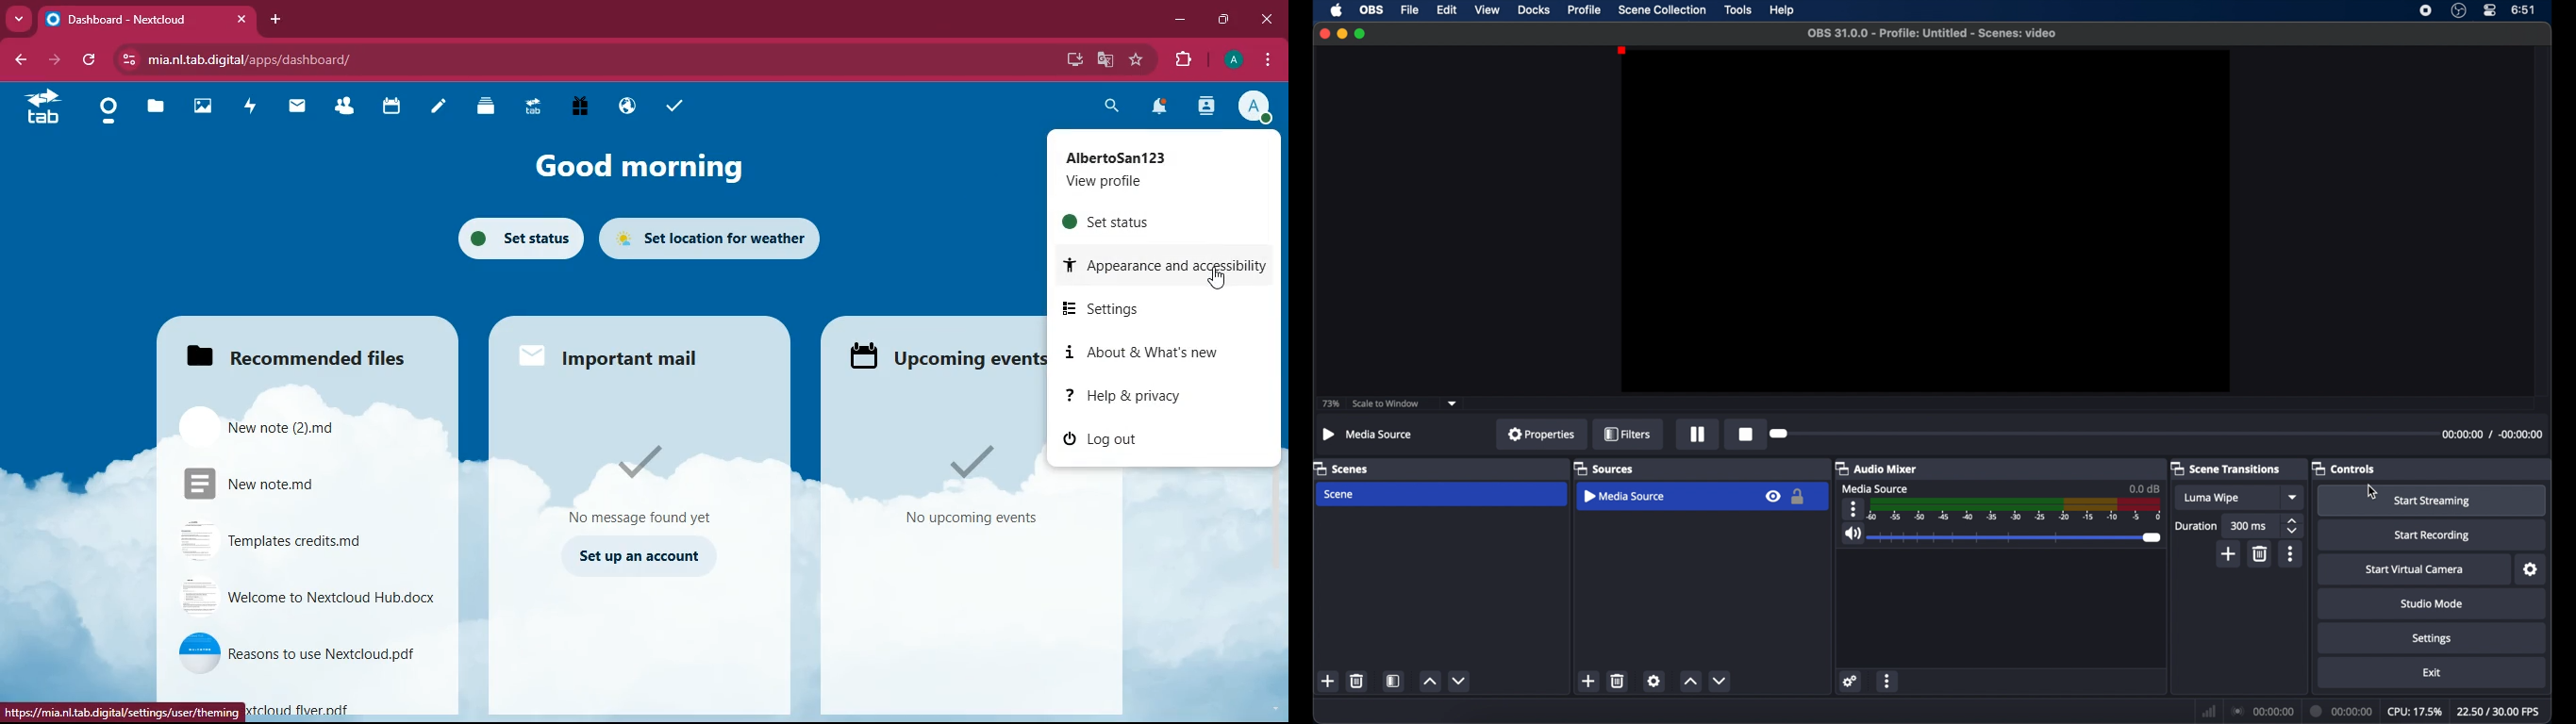  Describe the element at coordinates (249, 106) in the screenshot. I see `activity` at that location.